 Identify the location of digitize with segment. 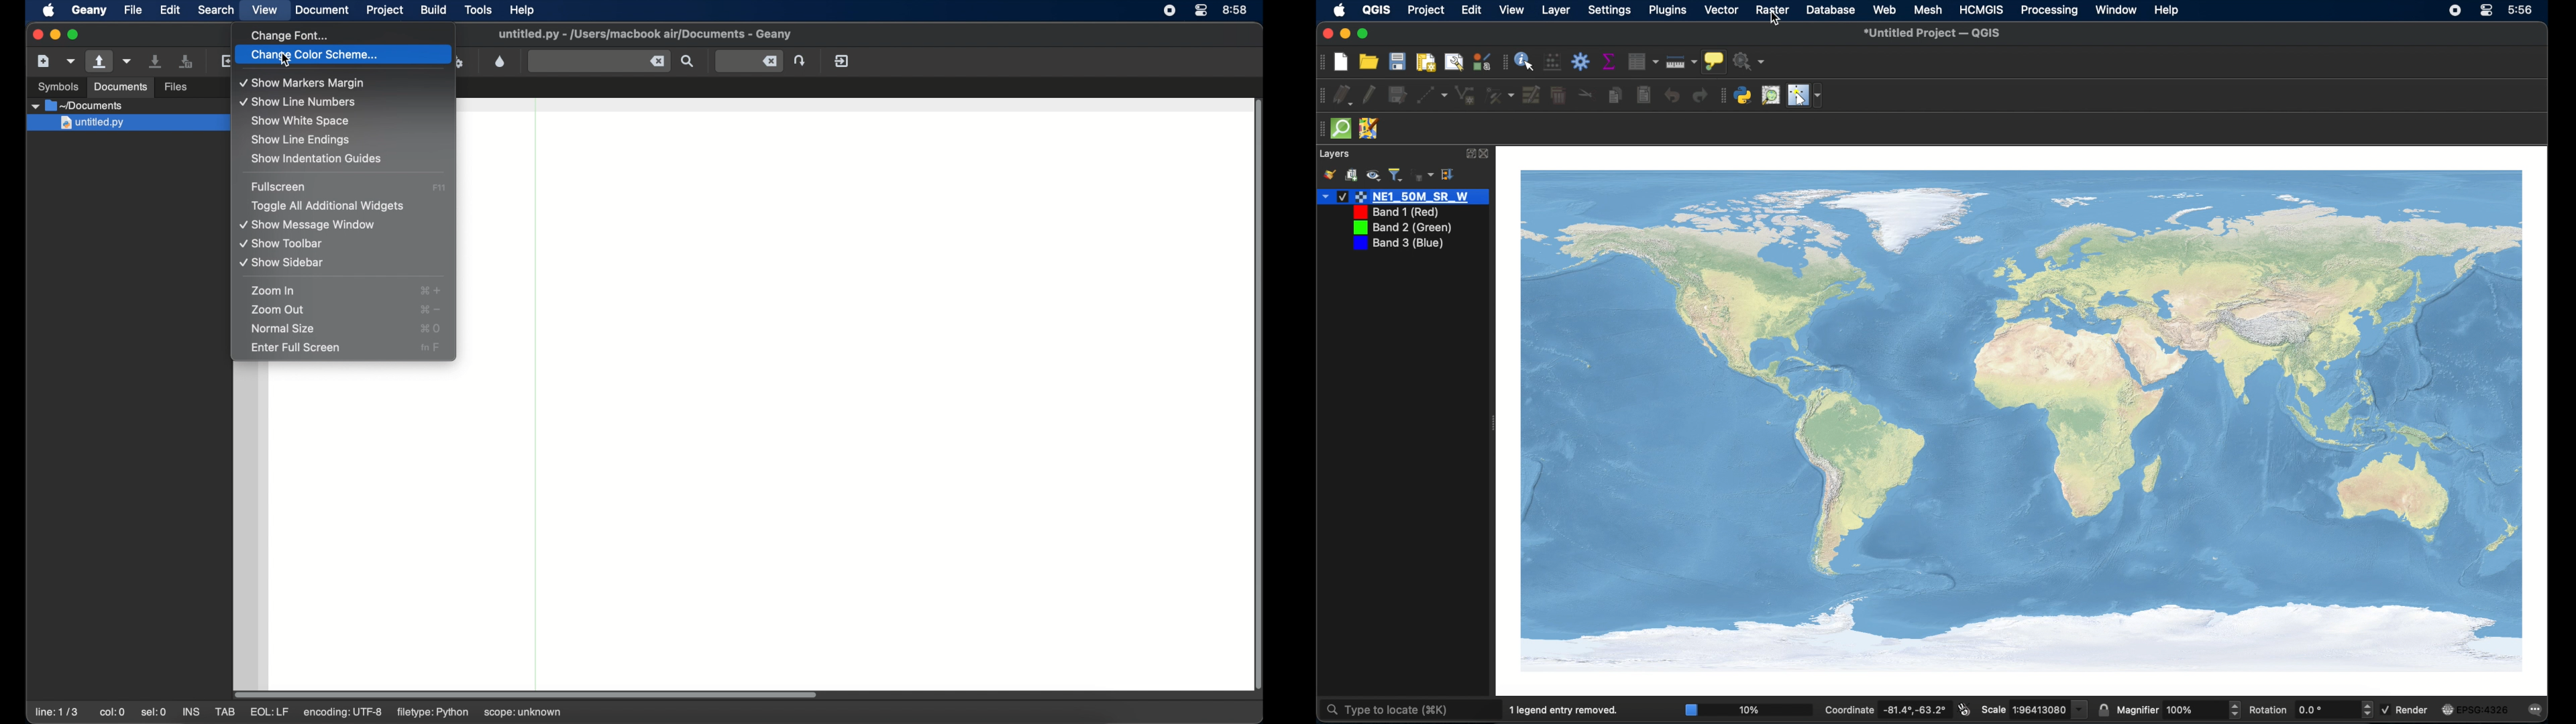
(1432, 95).